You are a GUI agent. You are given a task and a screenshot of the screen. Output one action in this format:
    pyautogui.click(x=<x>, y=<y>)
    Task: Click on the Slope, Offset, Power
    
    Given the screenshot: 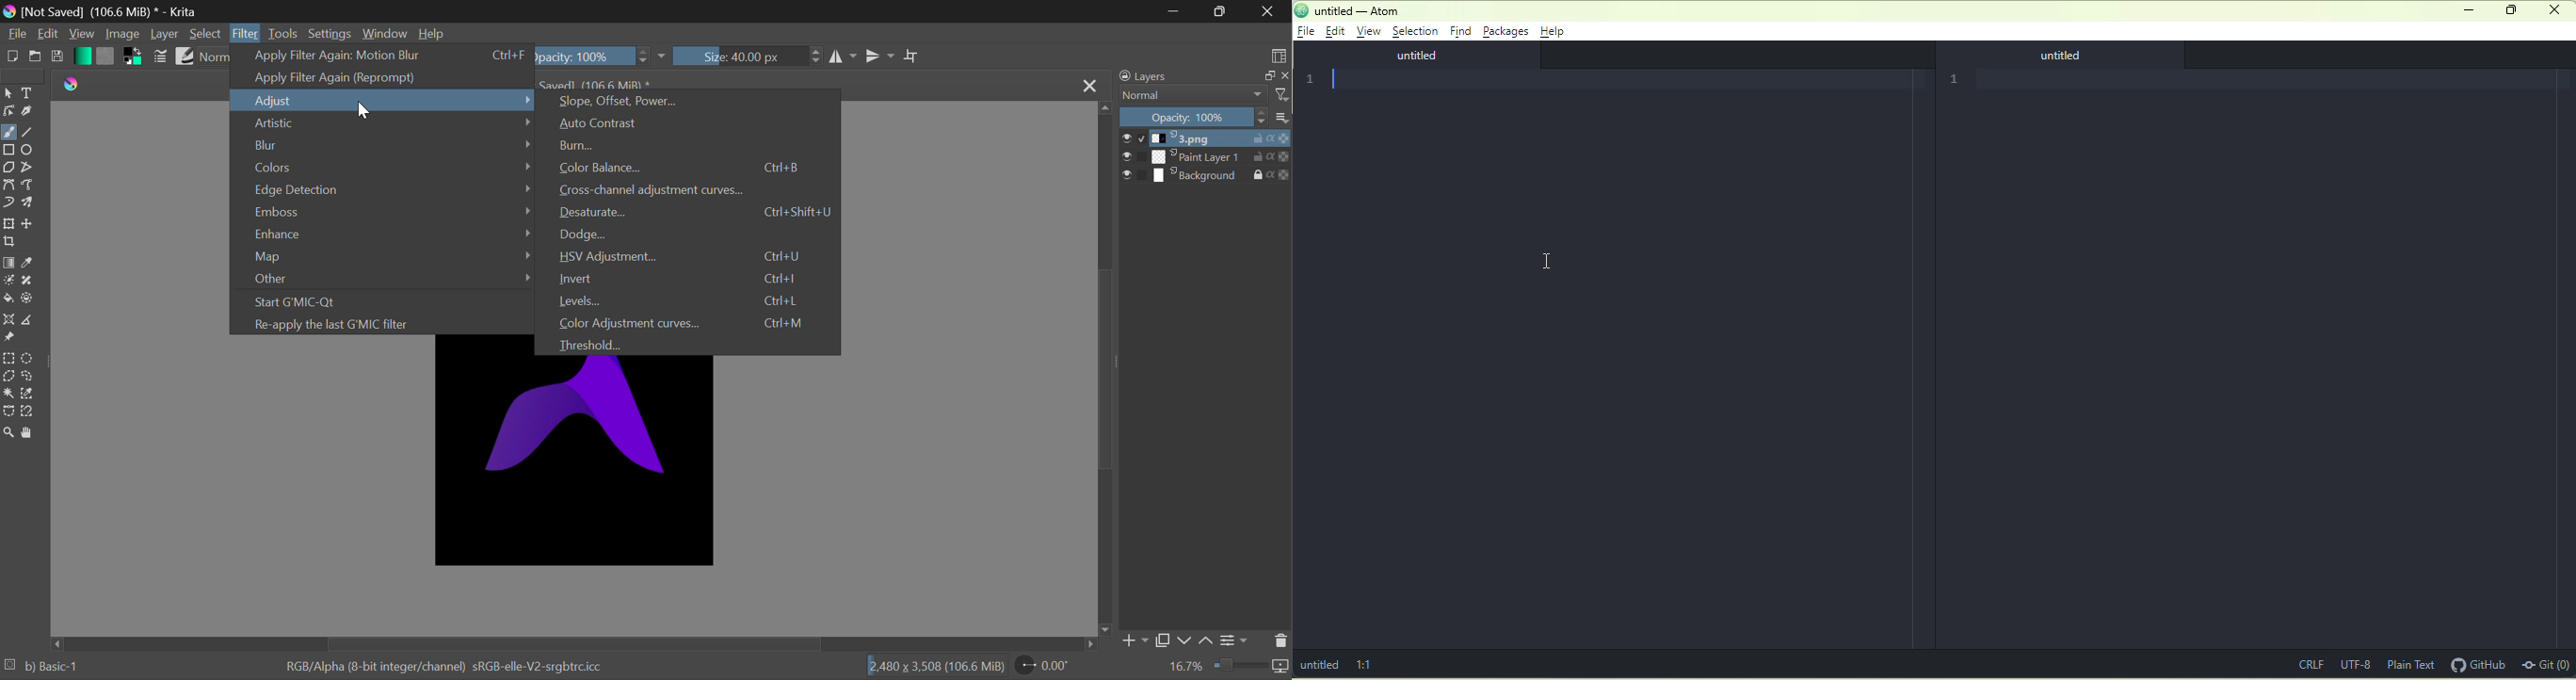 What is the action you would take?
    pyautogui.click(x=690, y=102)
    